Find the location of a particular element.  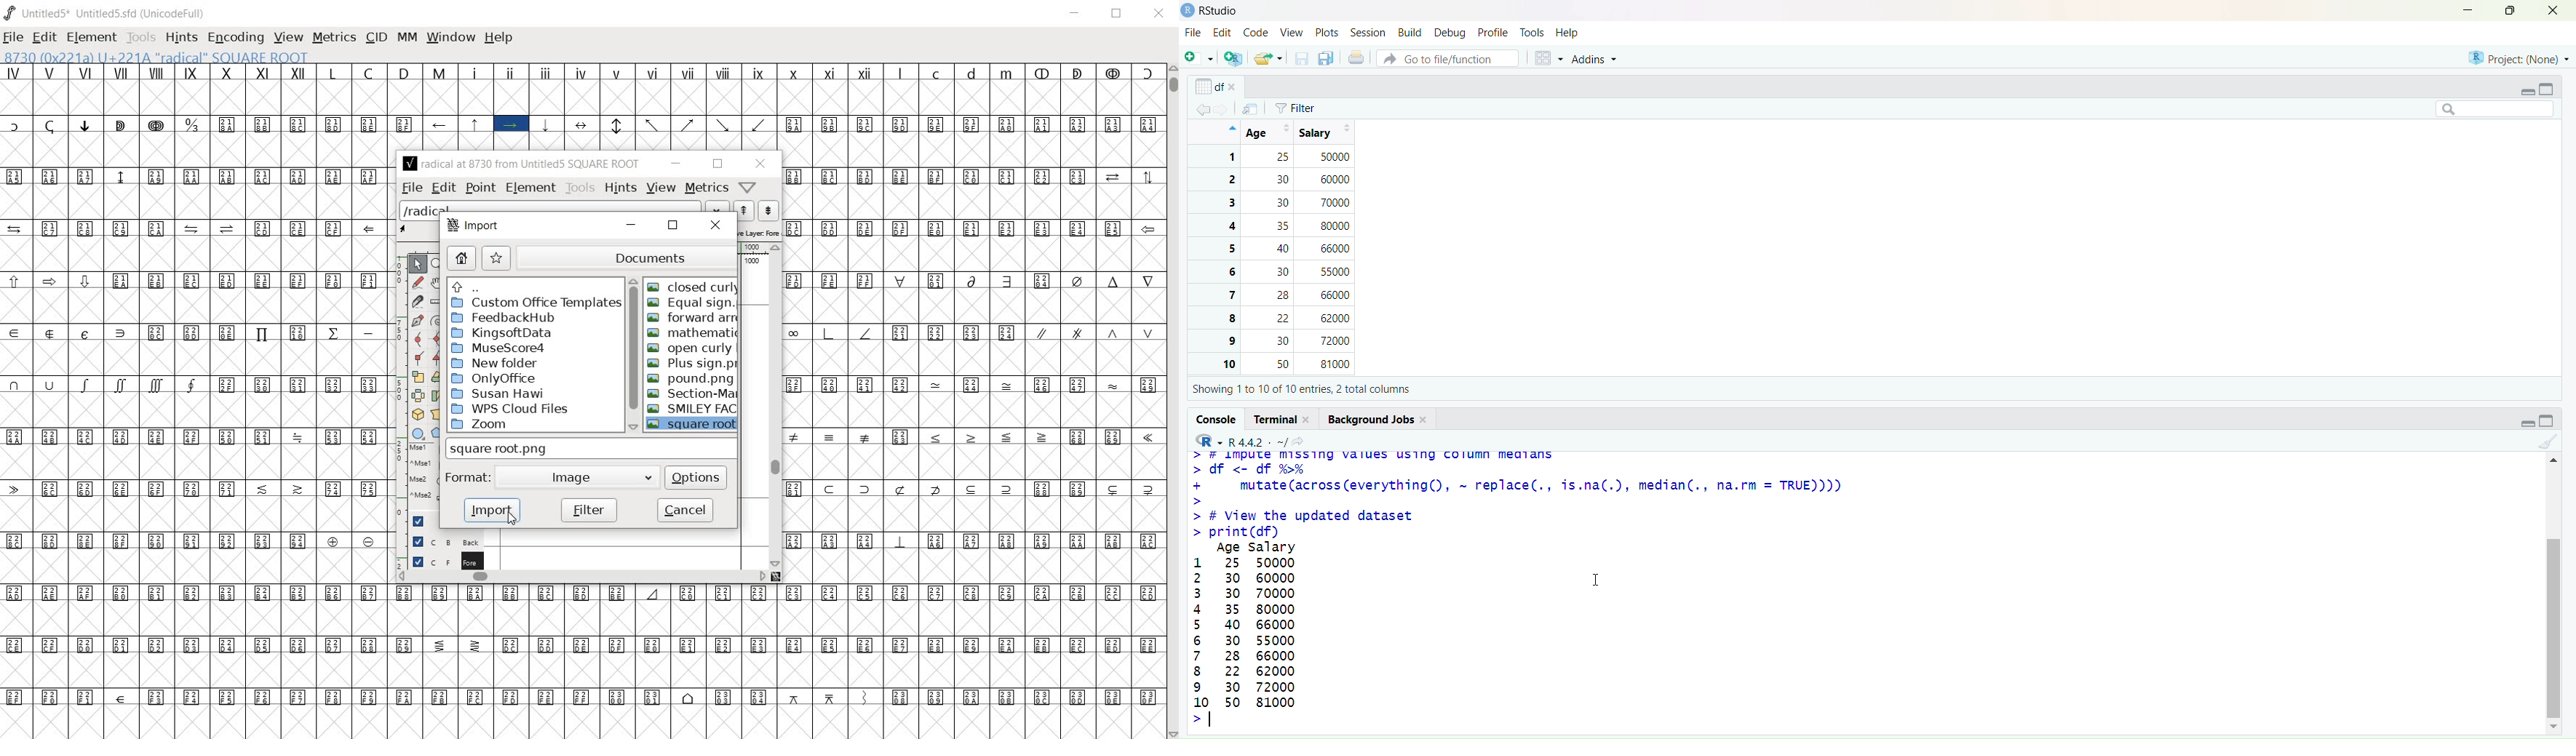

filter is located at coordinates (590, 509).